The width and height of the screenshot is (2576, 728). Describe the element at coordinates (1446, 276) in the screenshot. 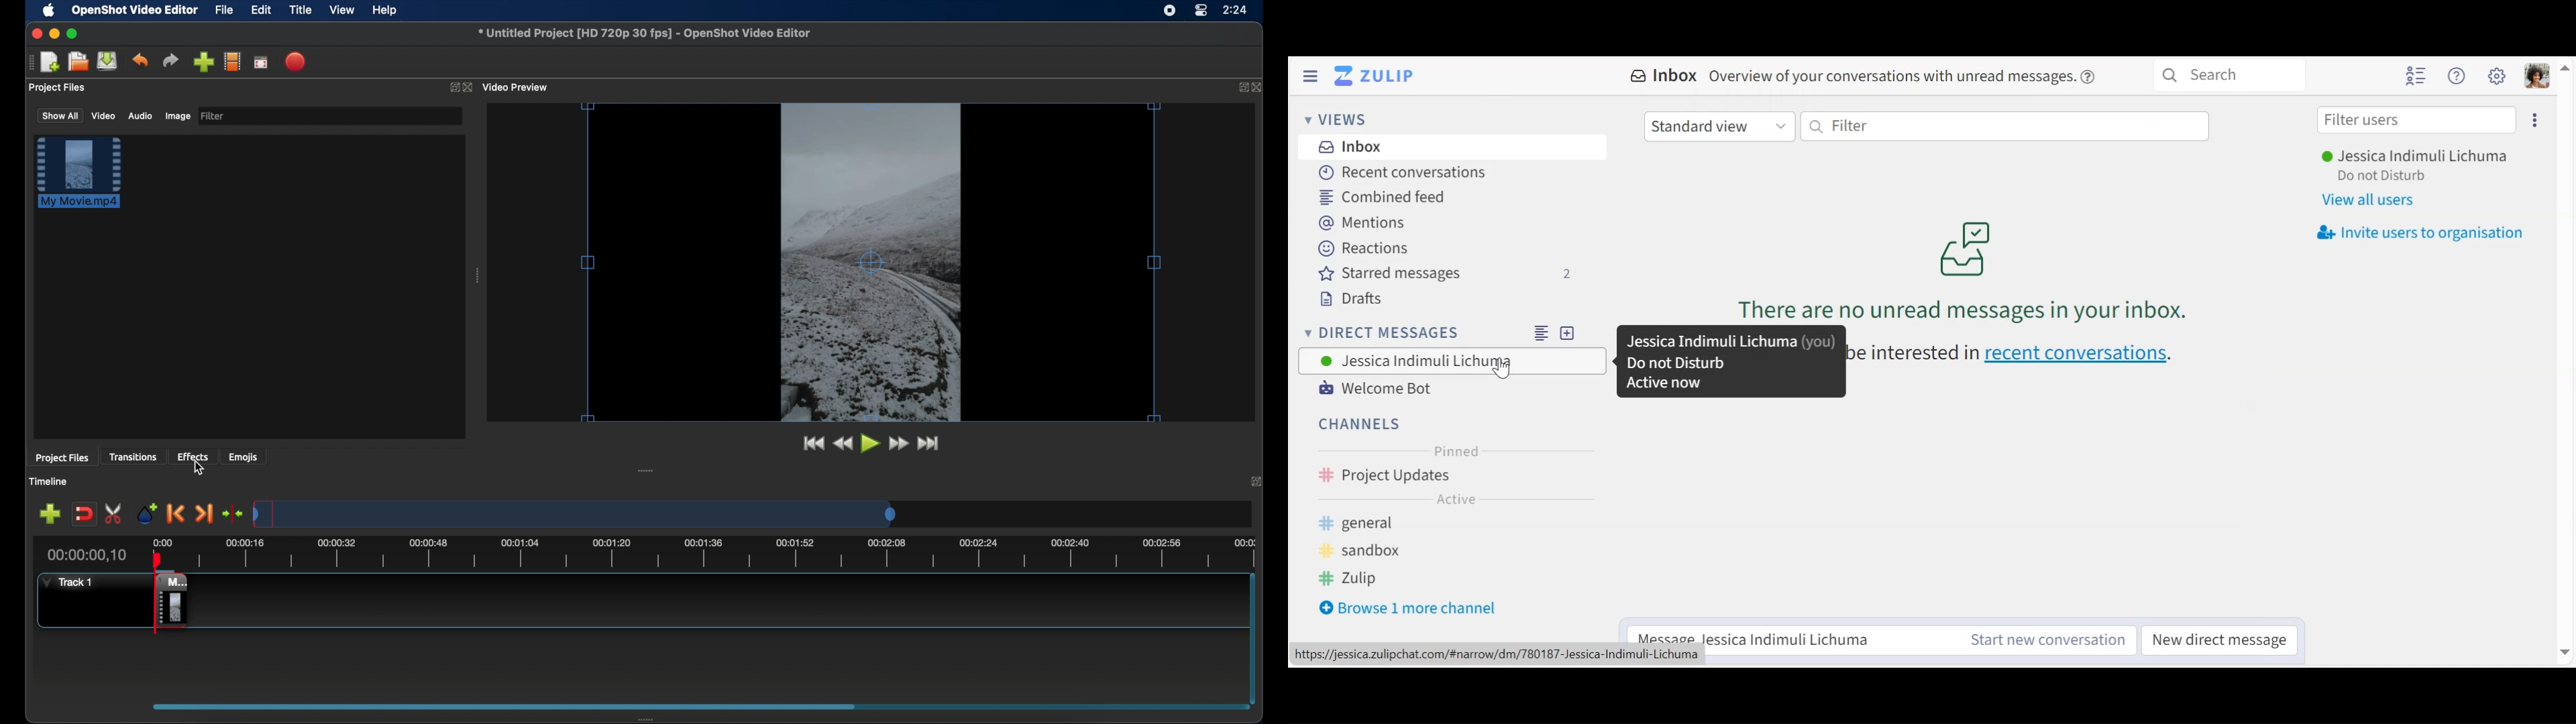

I see `Starred messages` at that location.